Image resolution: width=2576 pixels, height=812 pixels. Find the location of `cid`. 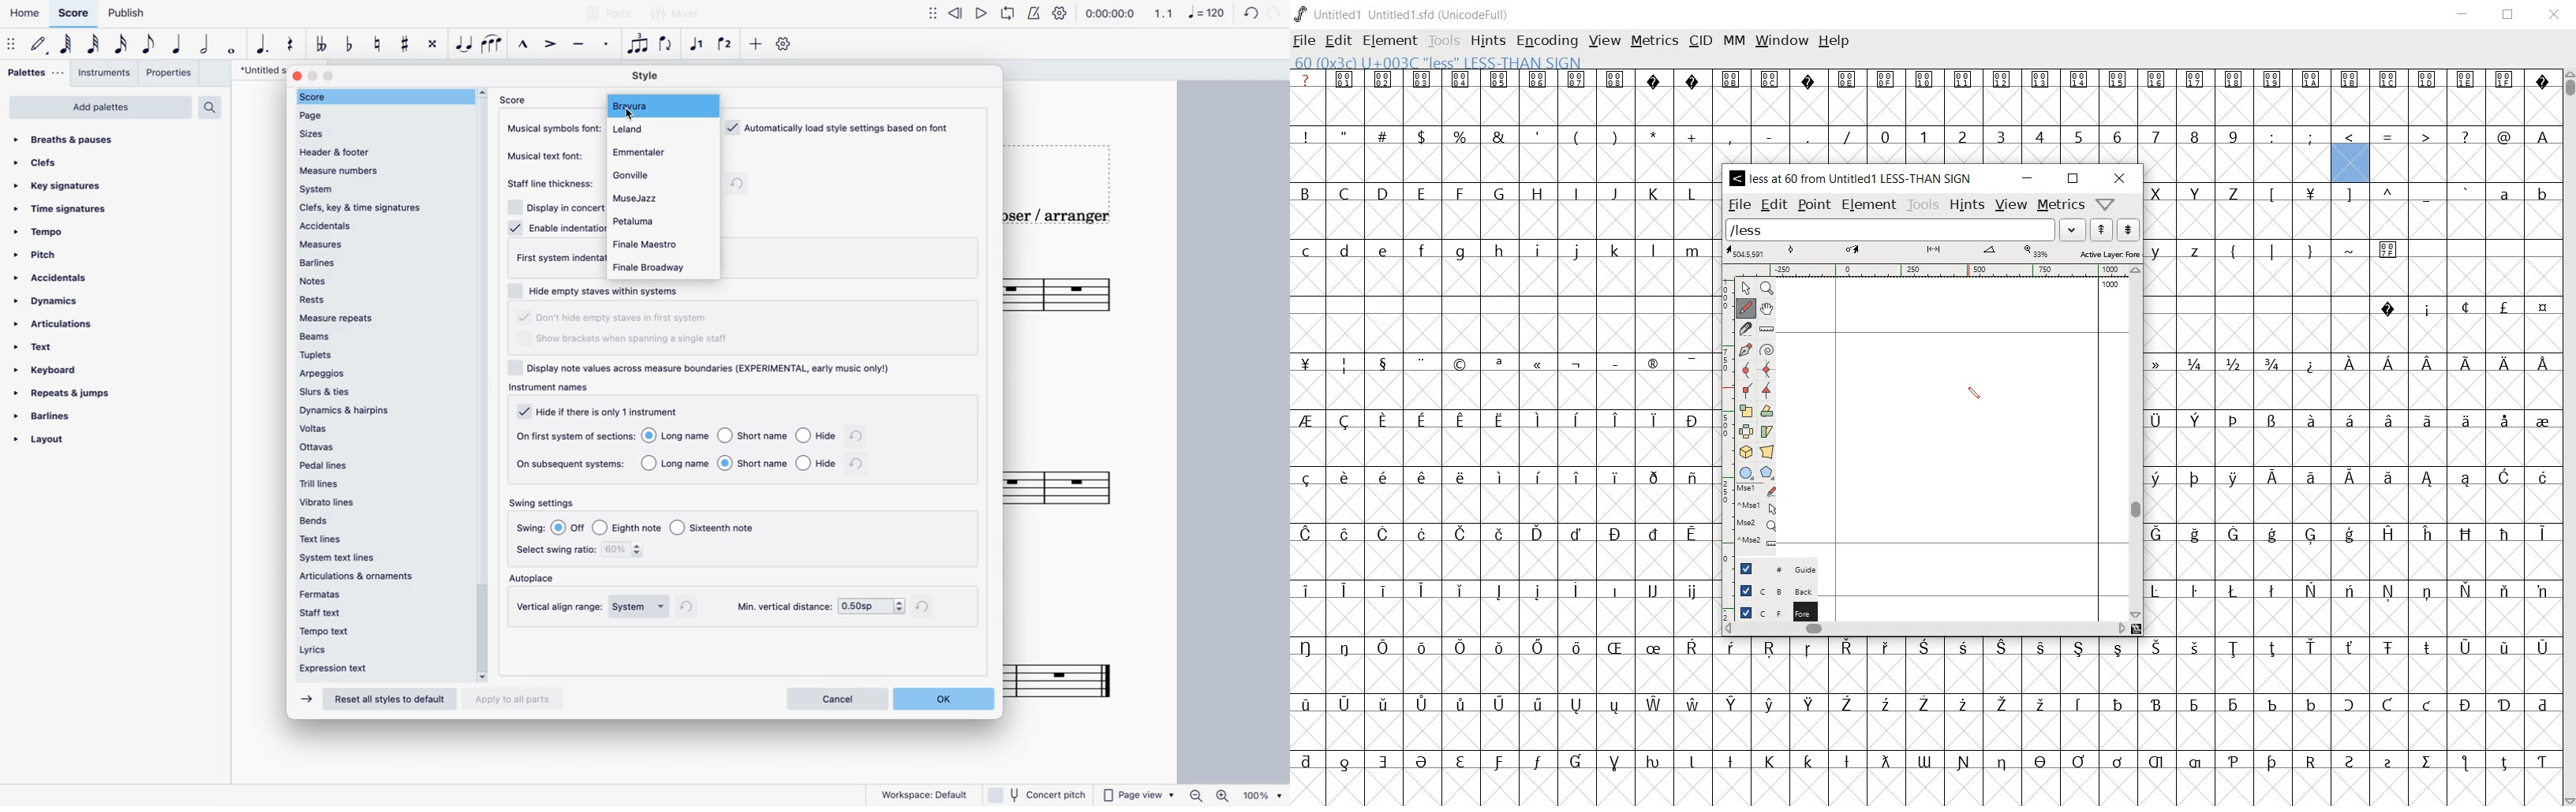

cid is located at coordinates (1699, 42).